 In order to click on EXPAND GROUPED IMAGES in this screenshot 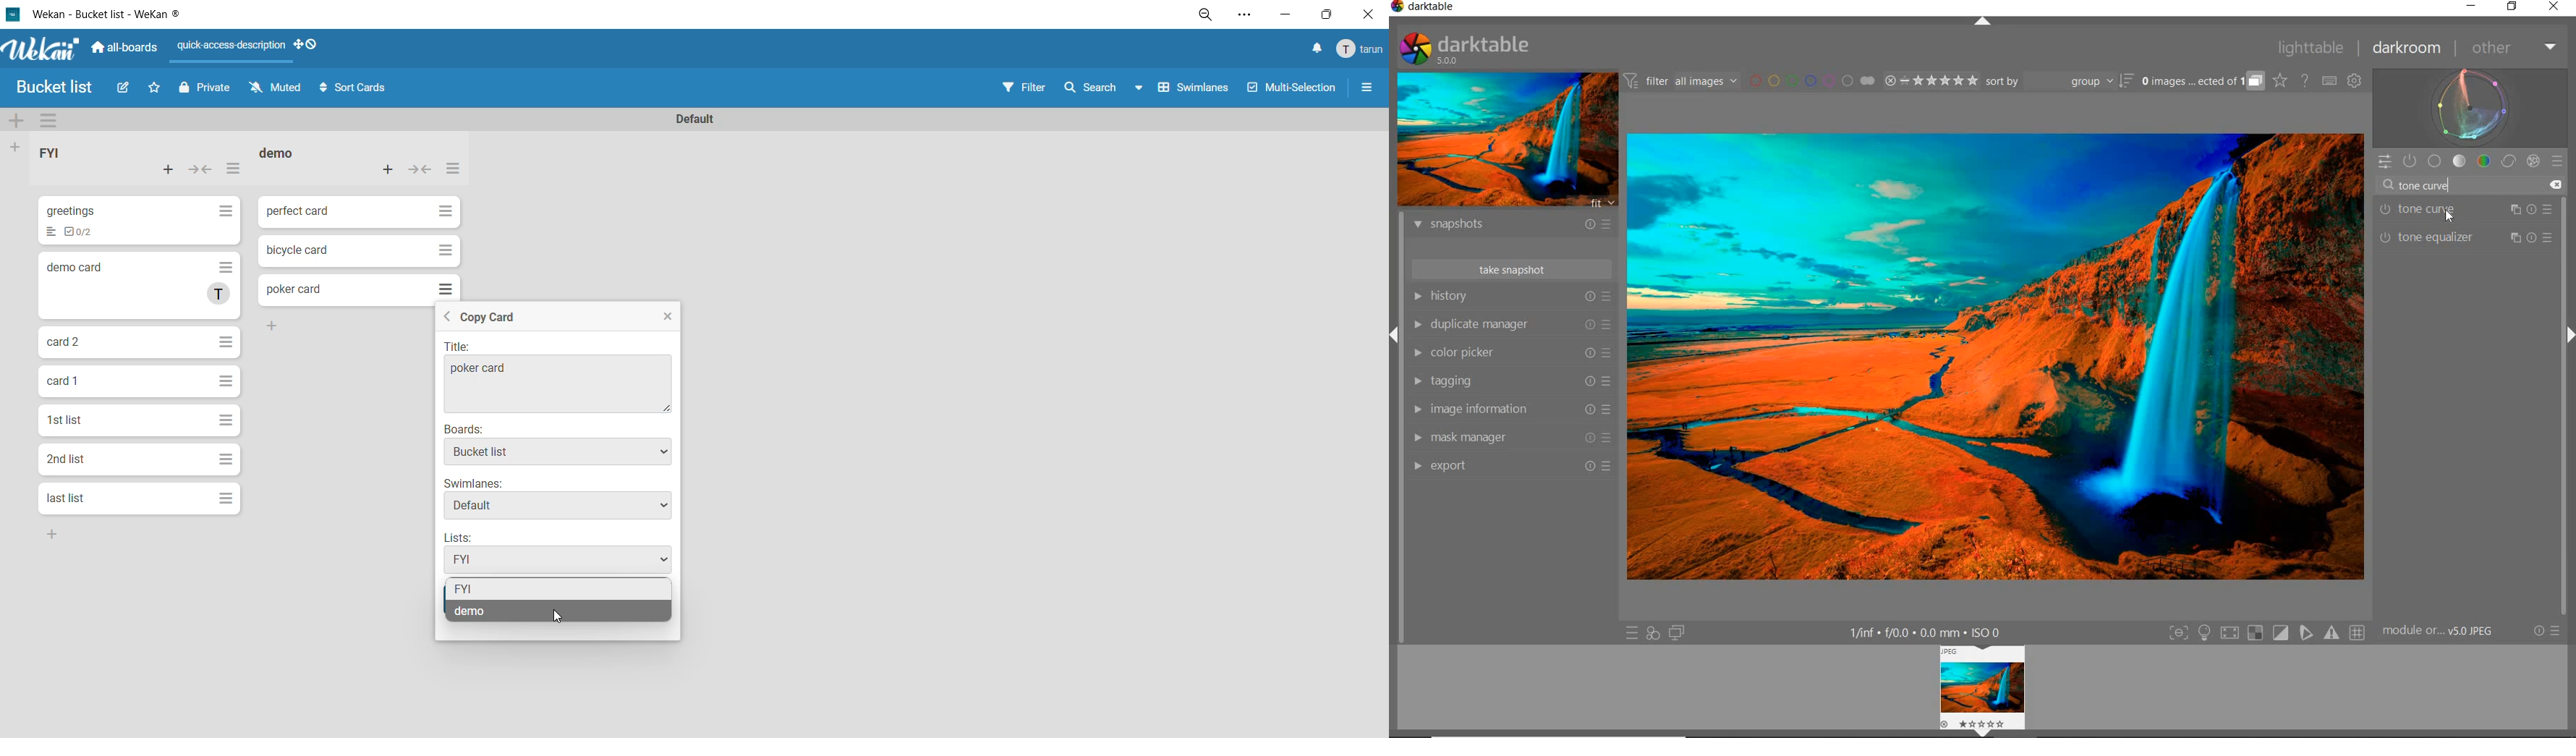, I will do `click(2203, 81)`.